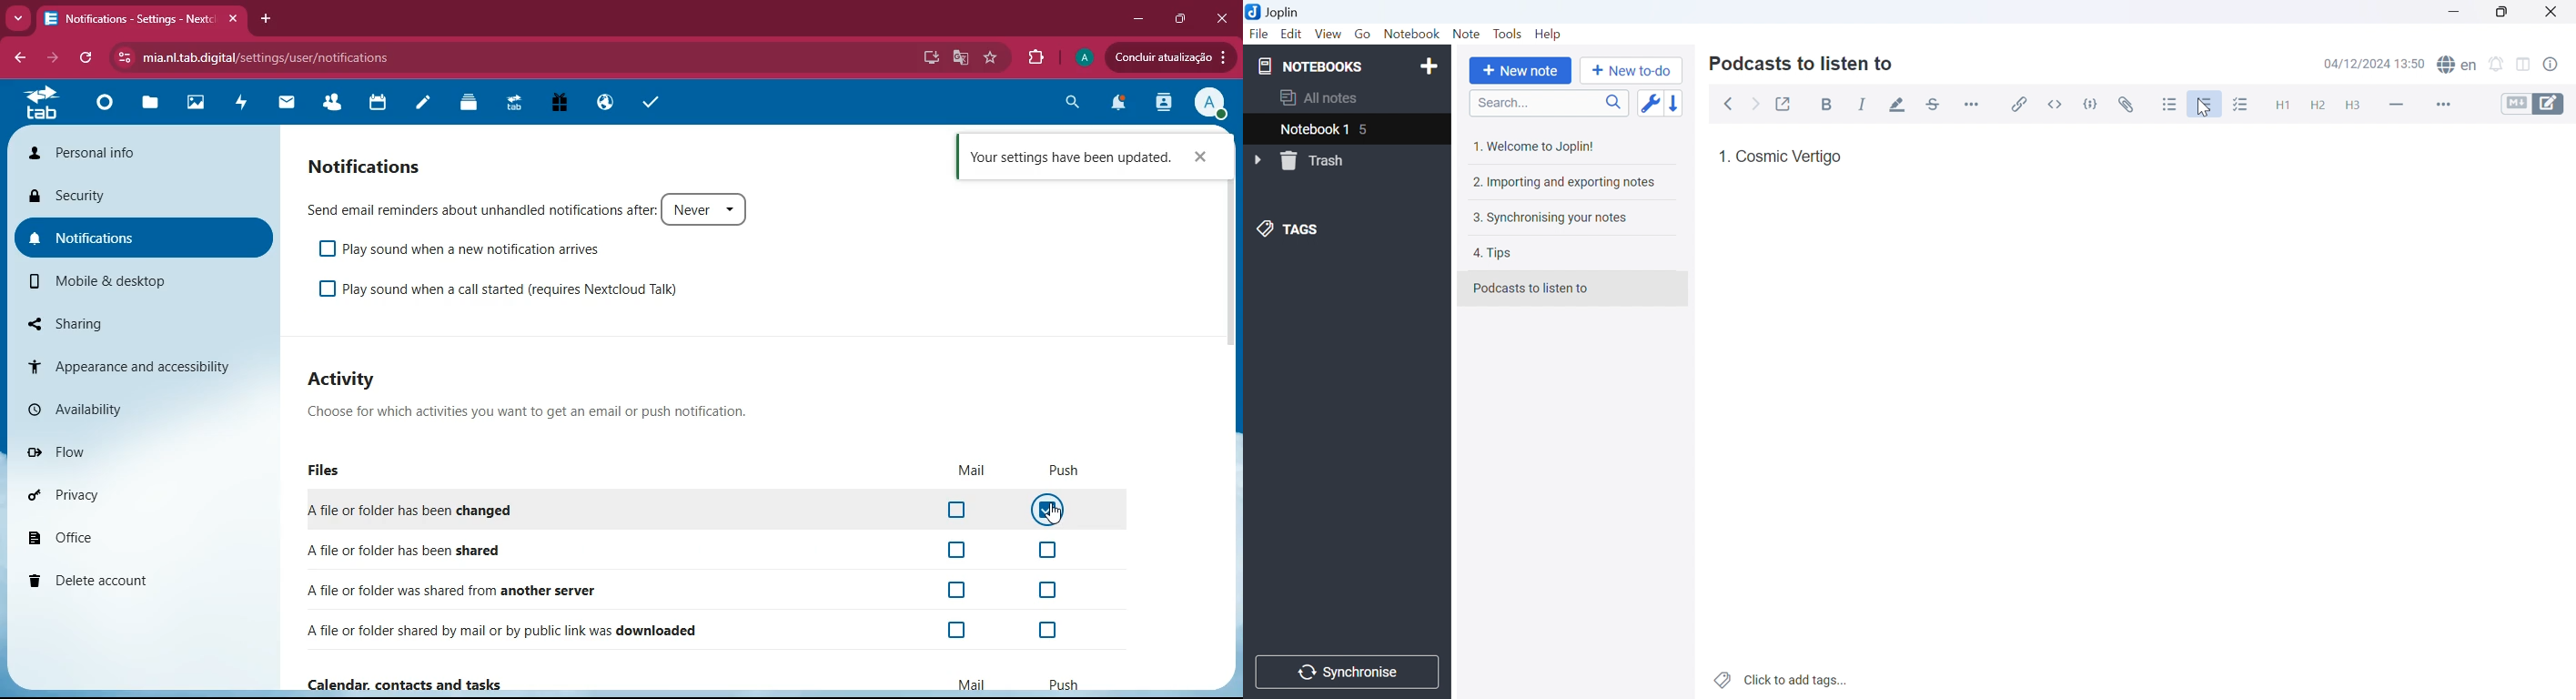  Describe the element at coordinates (2058, 103) in the screenshot. I see `Inline code` at that location.